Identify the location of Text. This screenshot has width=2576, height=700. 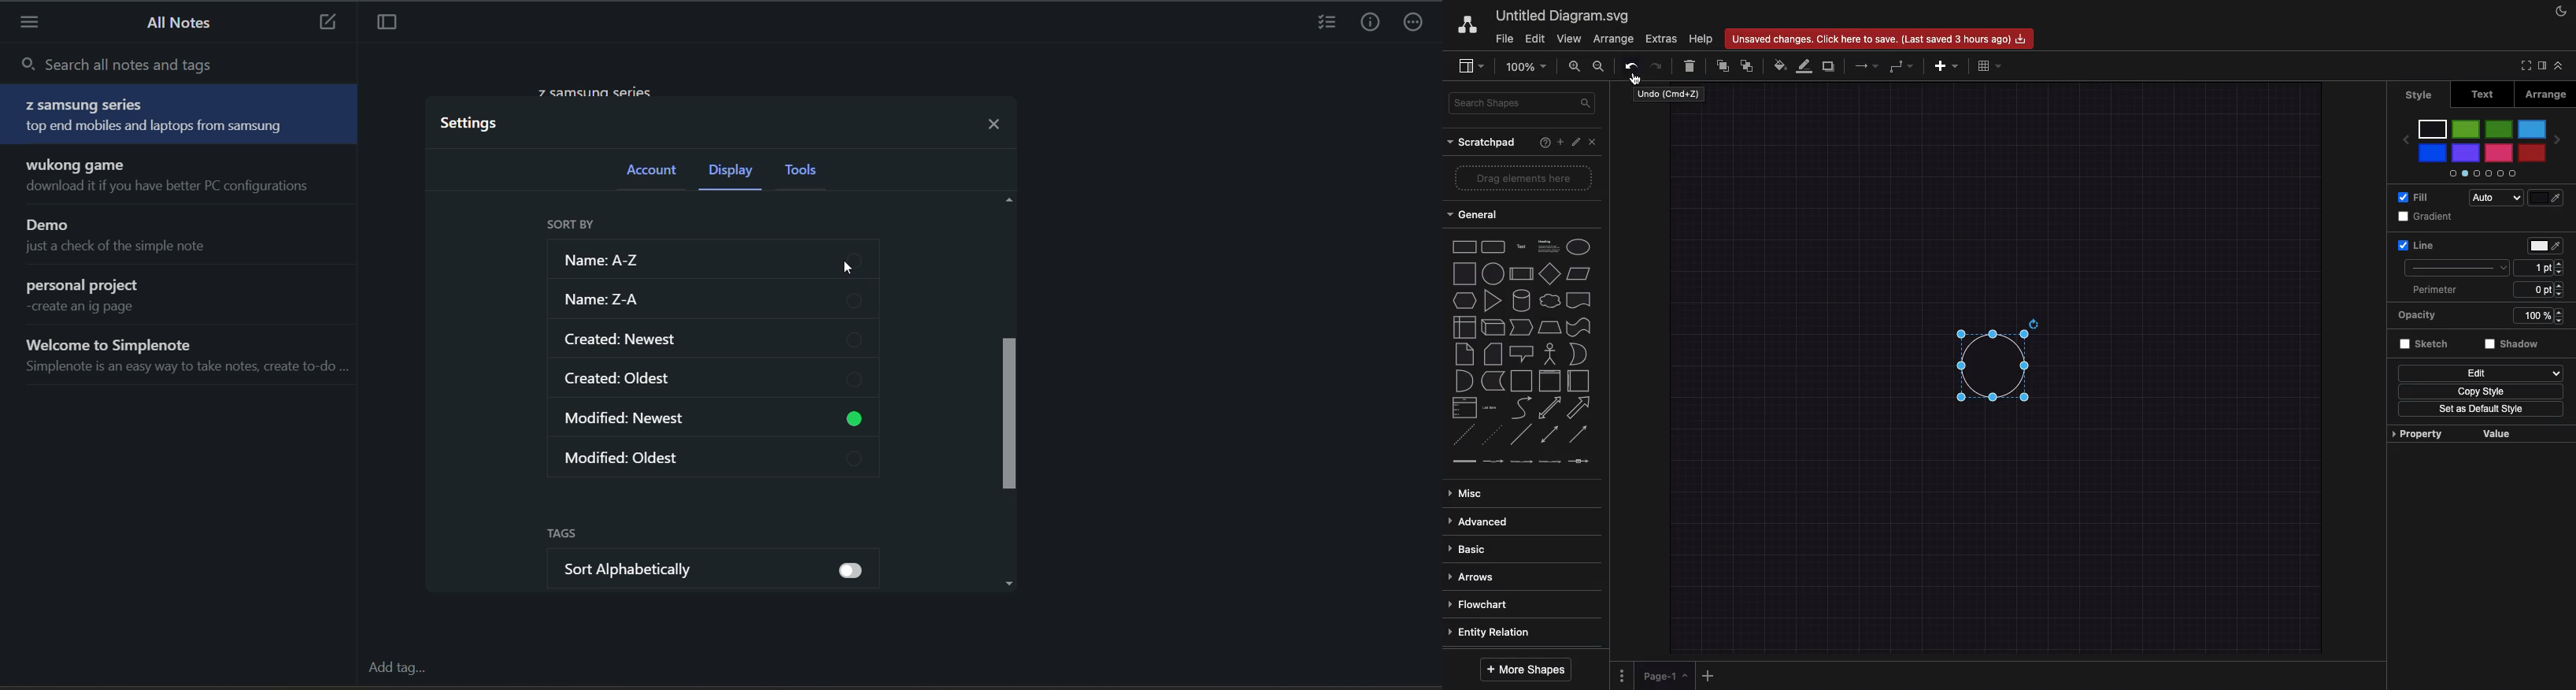
(2485, 93).